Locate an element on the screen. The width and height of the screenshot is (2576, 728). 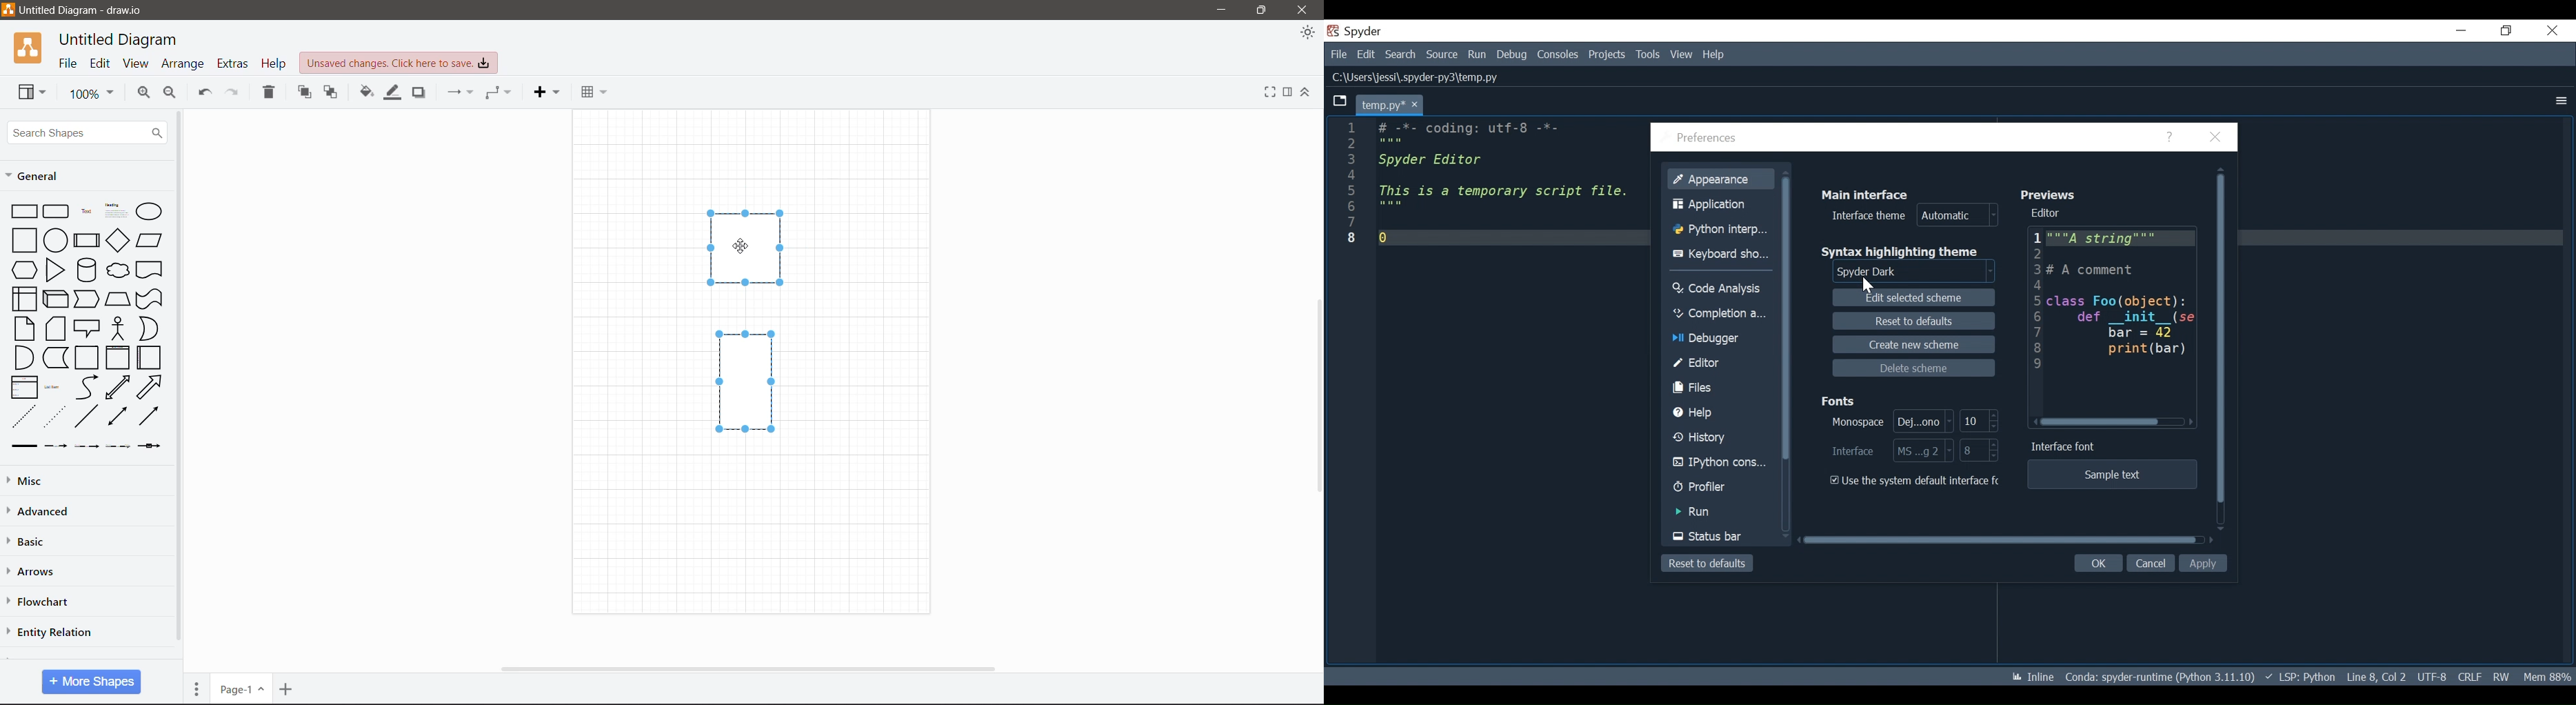
Search Shapes is located at coordinates (86, 132).